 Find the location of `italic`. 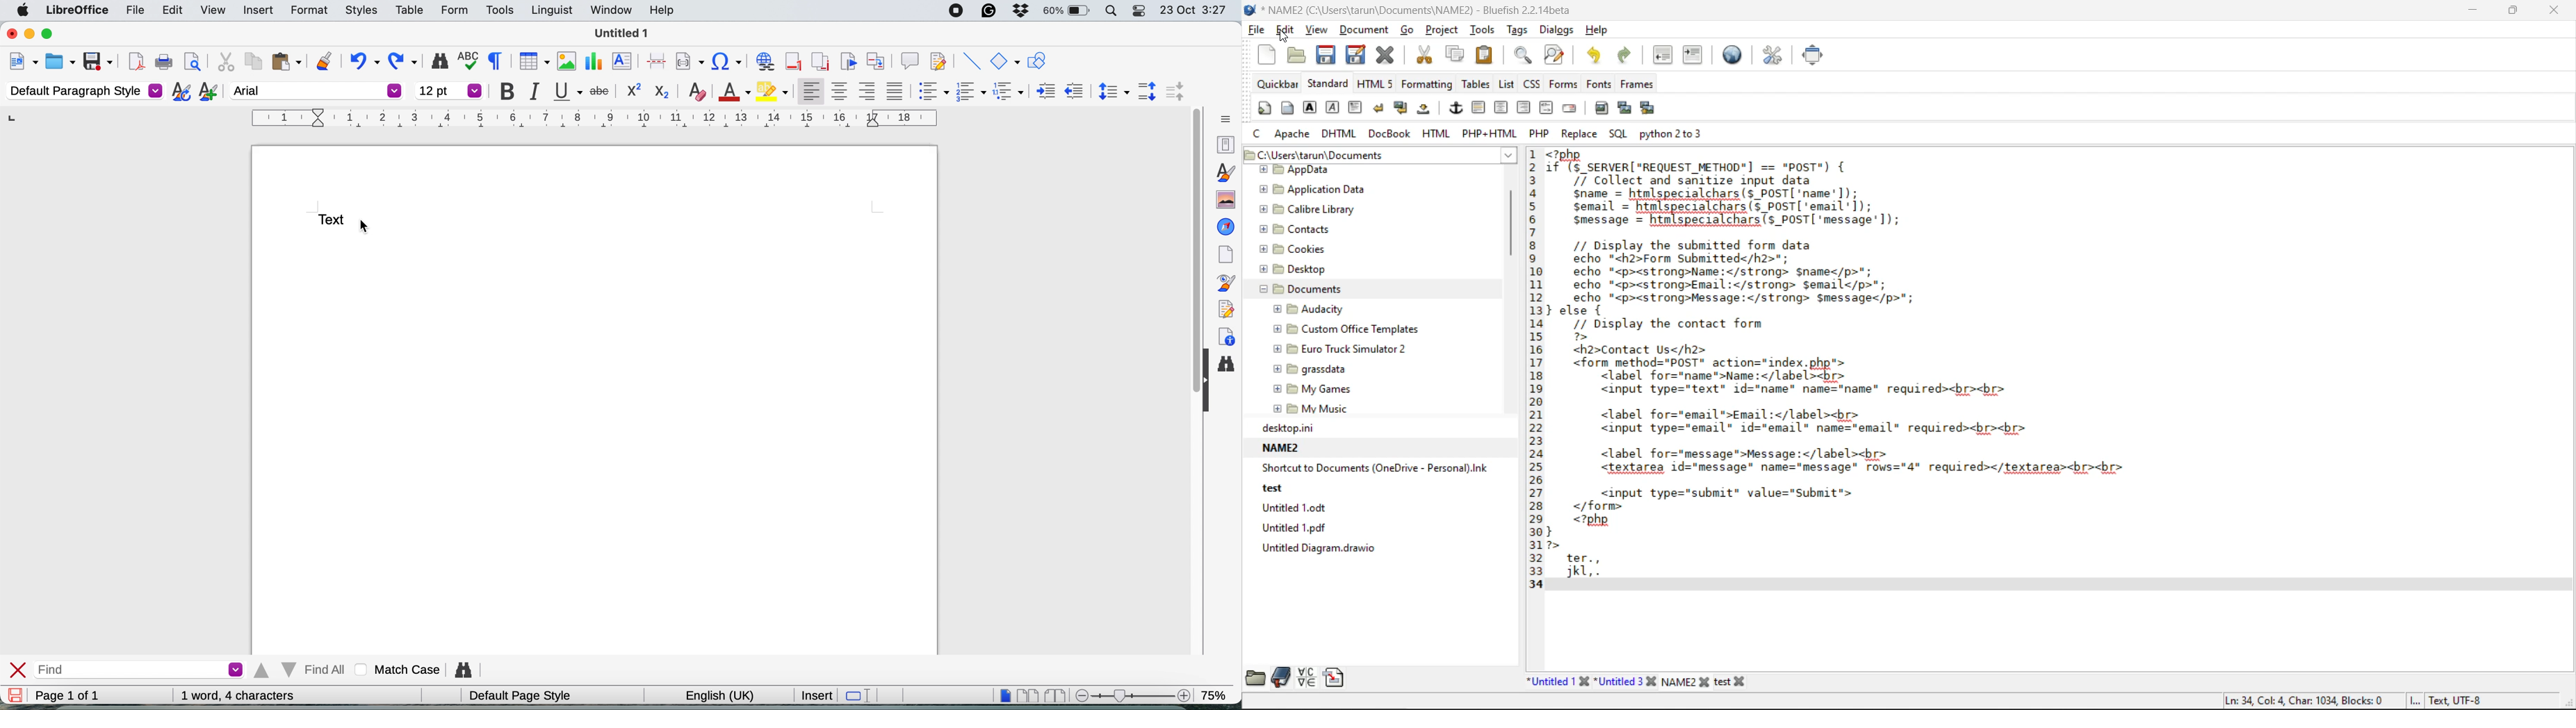

italic is located at coordinates (534, 91).